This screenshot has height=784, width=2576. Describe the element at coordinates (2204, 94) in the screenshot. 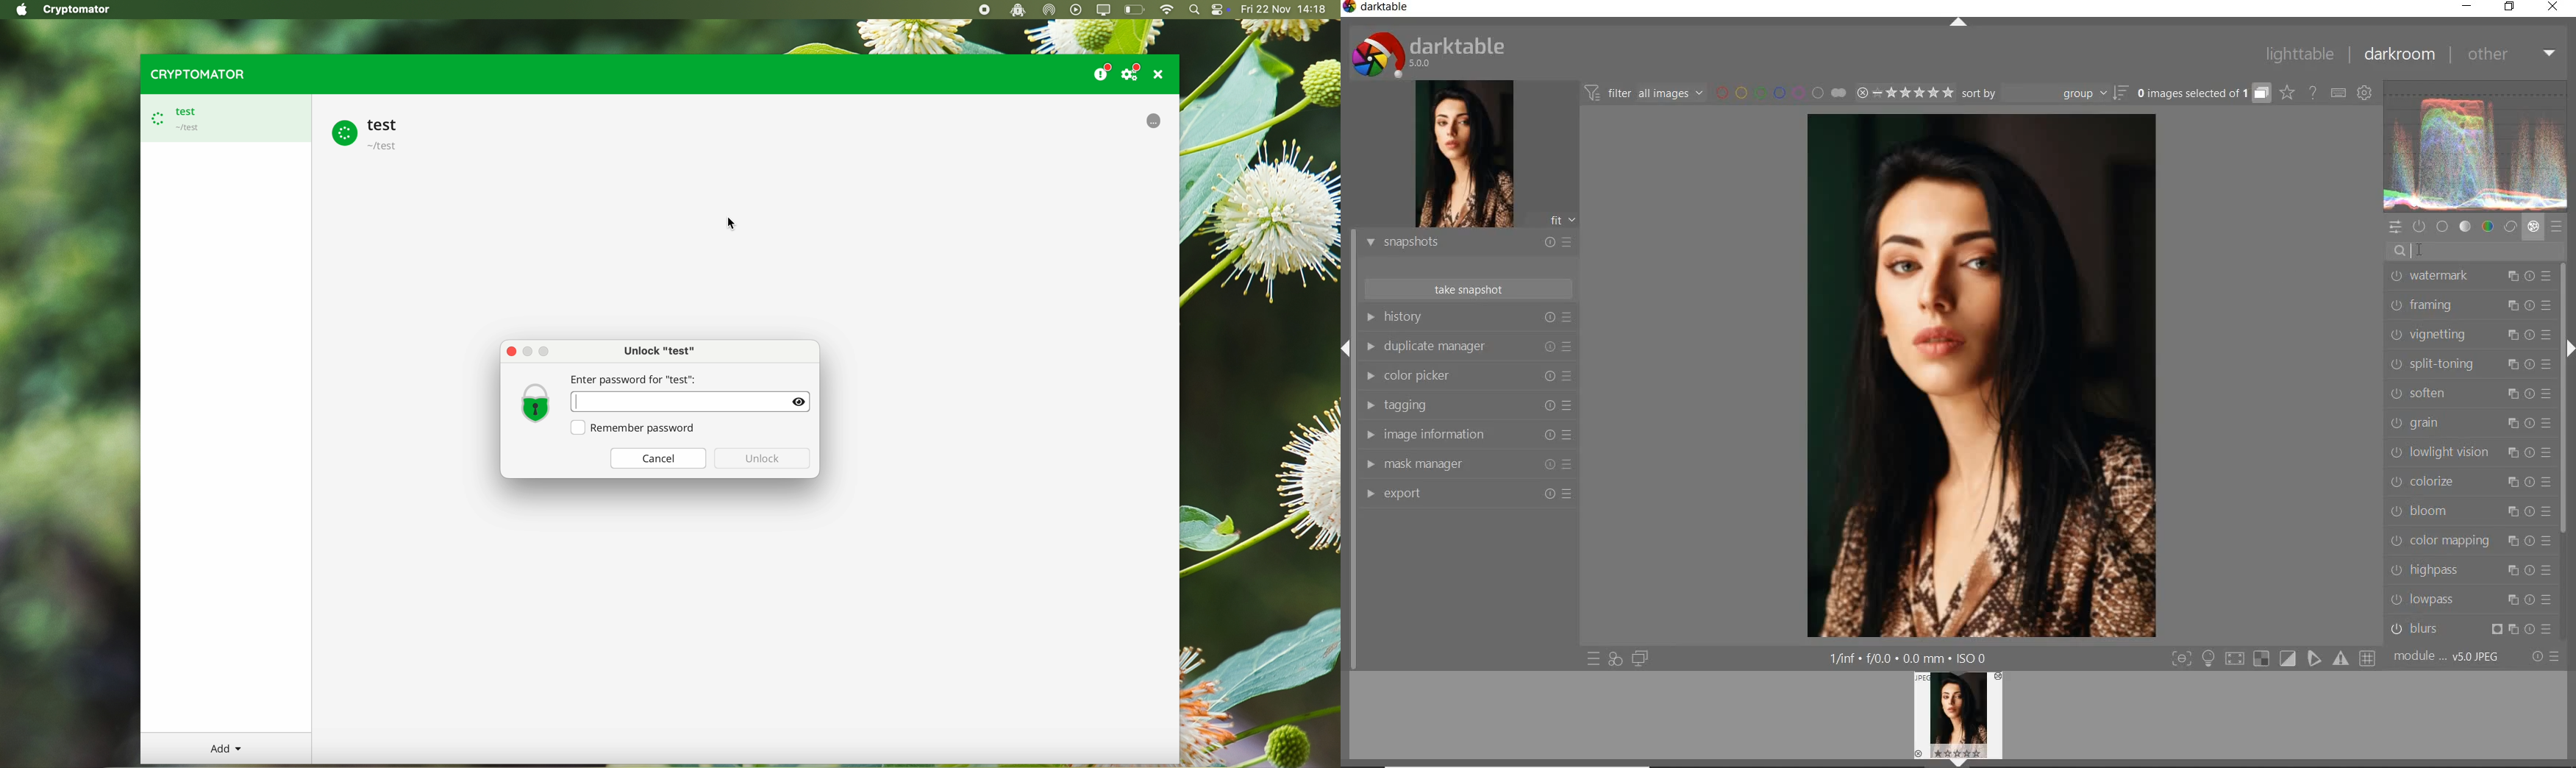

I see `grouped images` at that location.